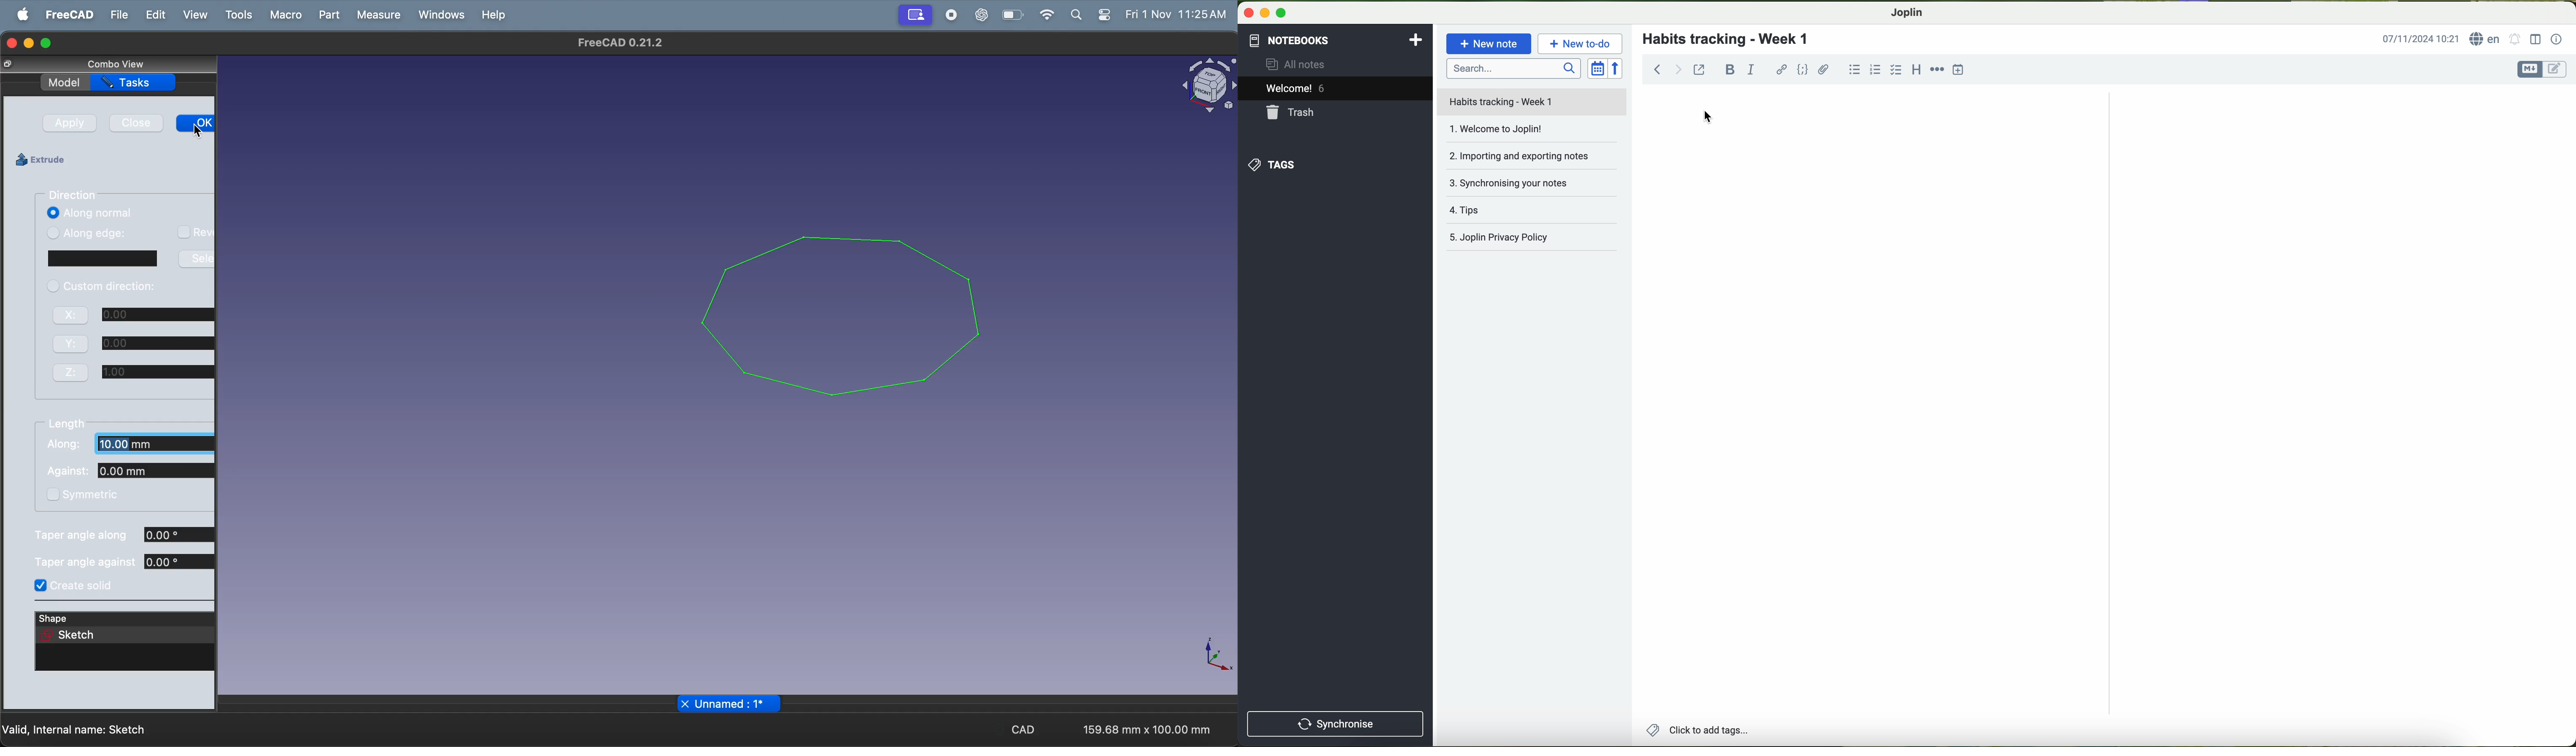 This screenshot has height=756, width=2576. What do you see at coordinates (11, 44) in the screenshot?
I see `closing window` at bounding box center [11, 44].